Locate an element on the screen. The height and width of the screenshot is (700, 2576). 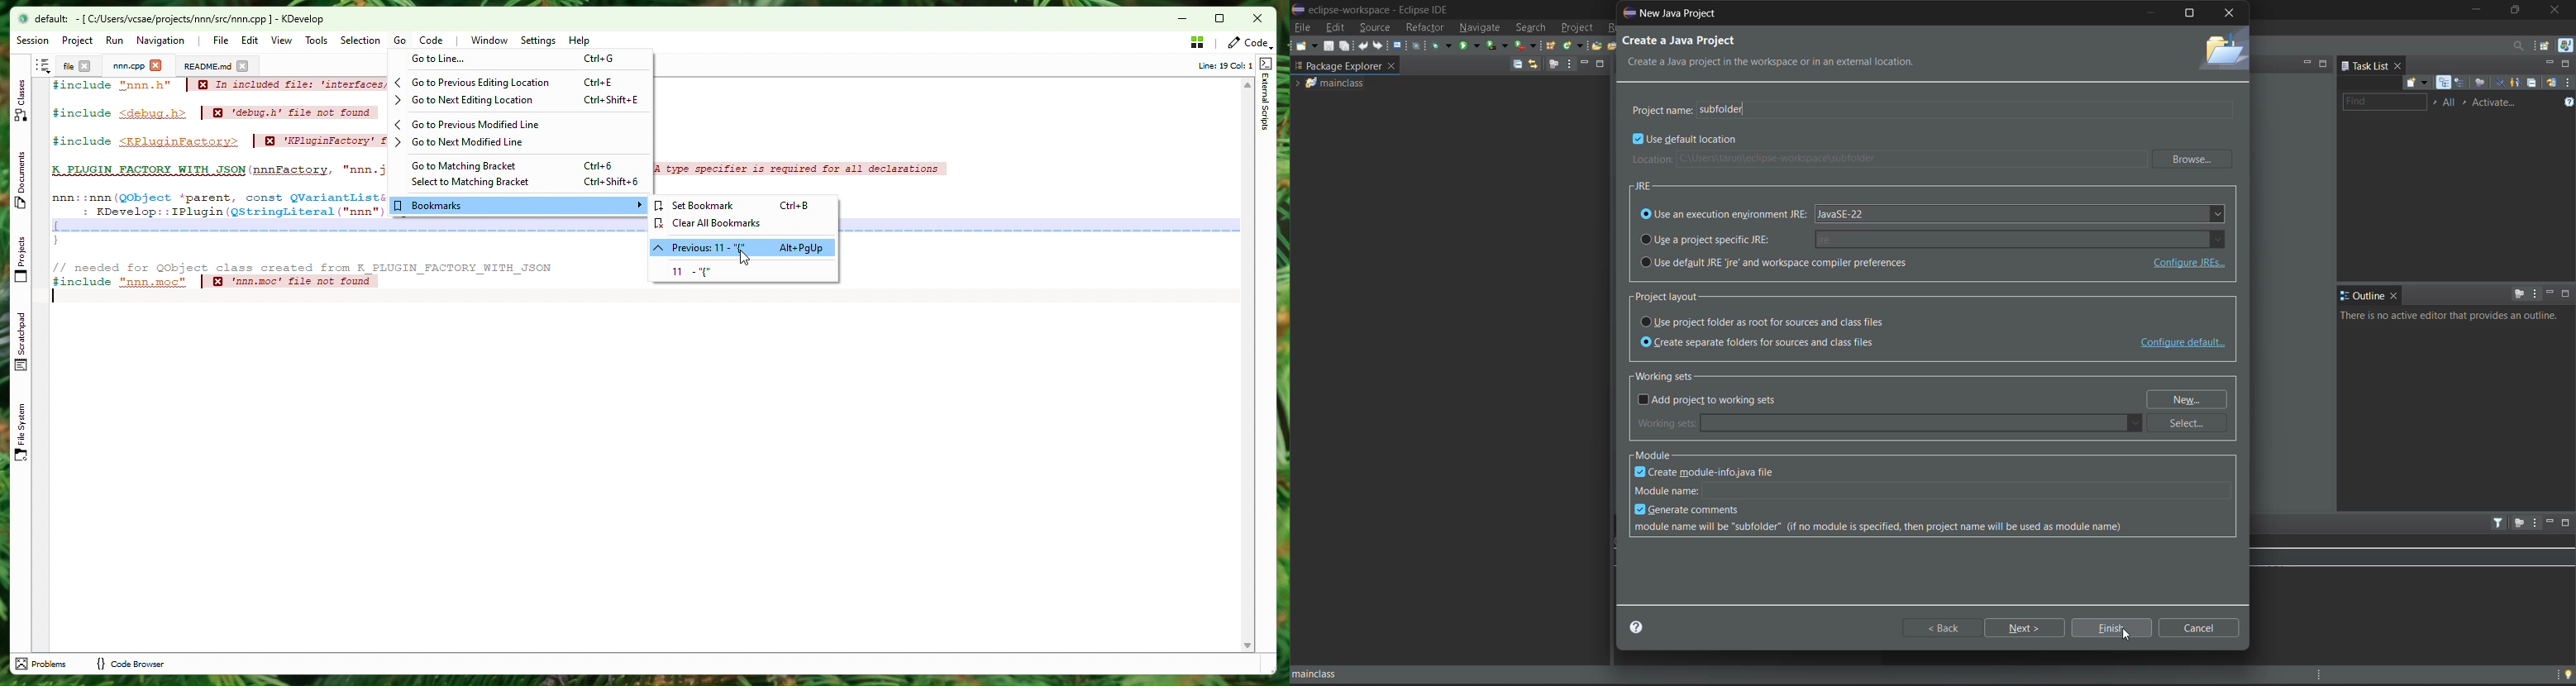
refractor is located at coordinates (1425, 27).